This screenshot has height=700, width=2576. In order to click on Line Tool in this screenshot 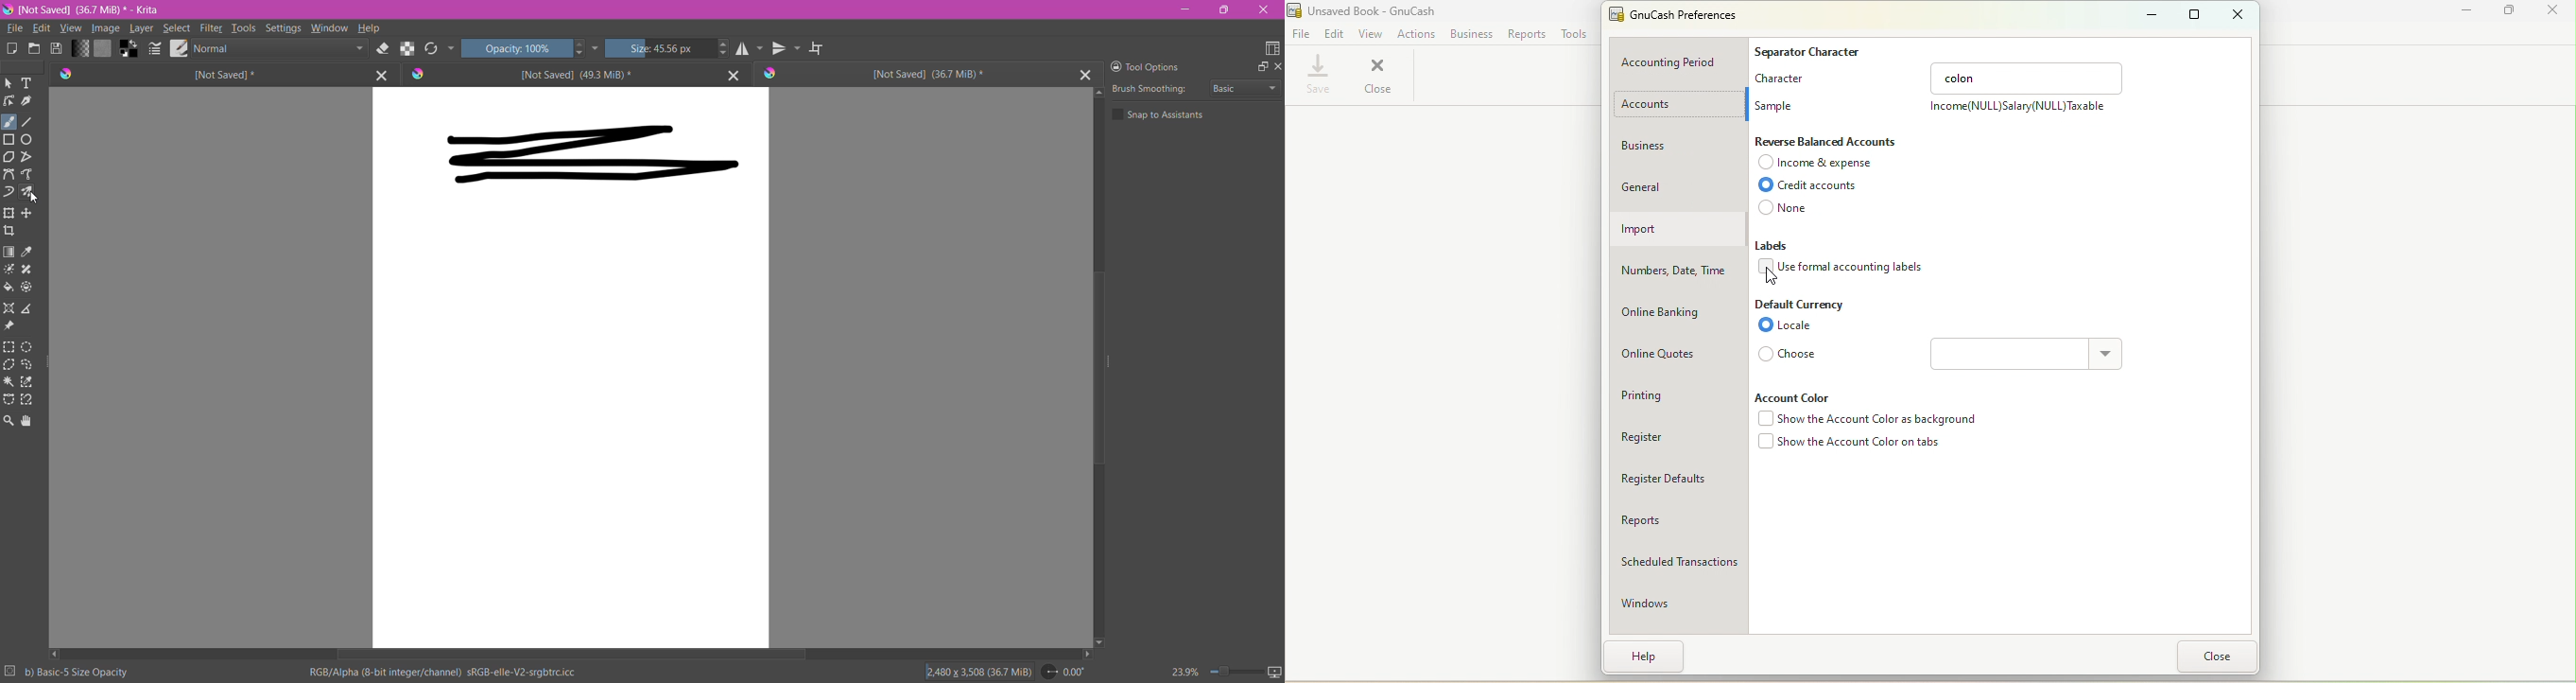, I will do `click(28, 122)`.